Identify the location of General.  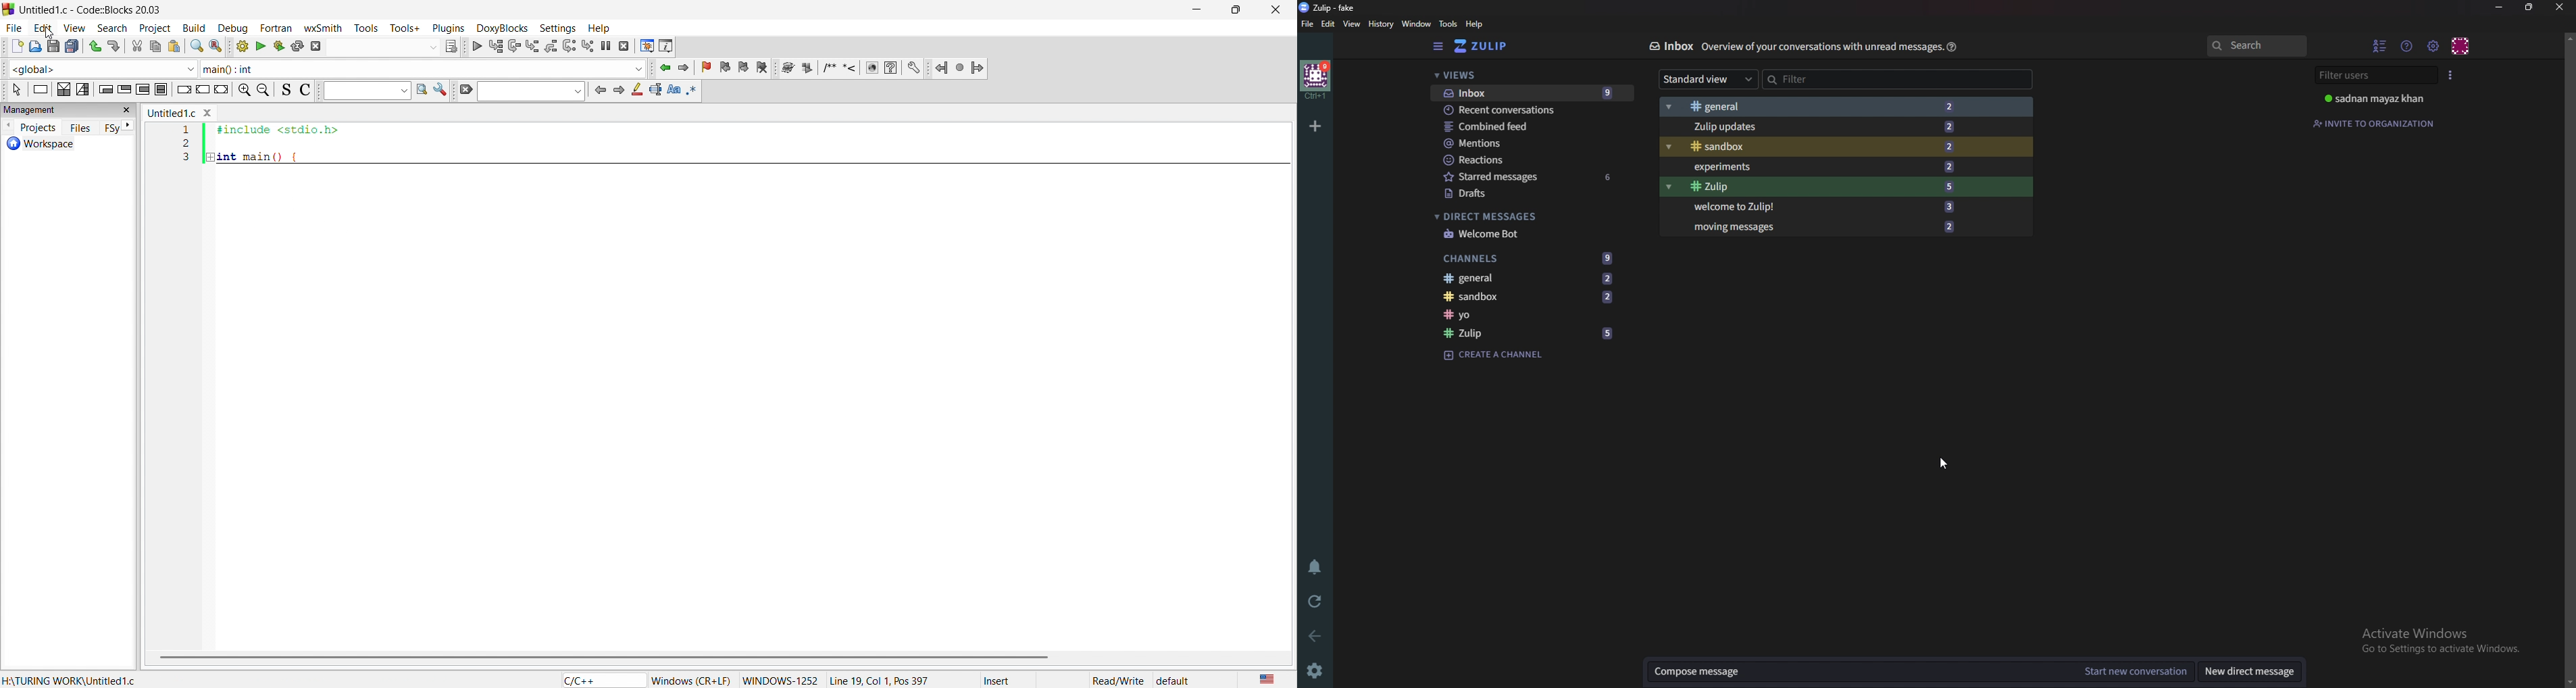
(1536, 278).